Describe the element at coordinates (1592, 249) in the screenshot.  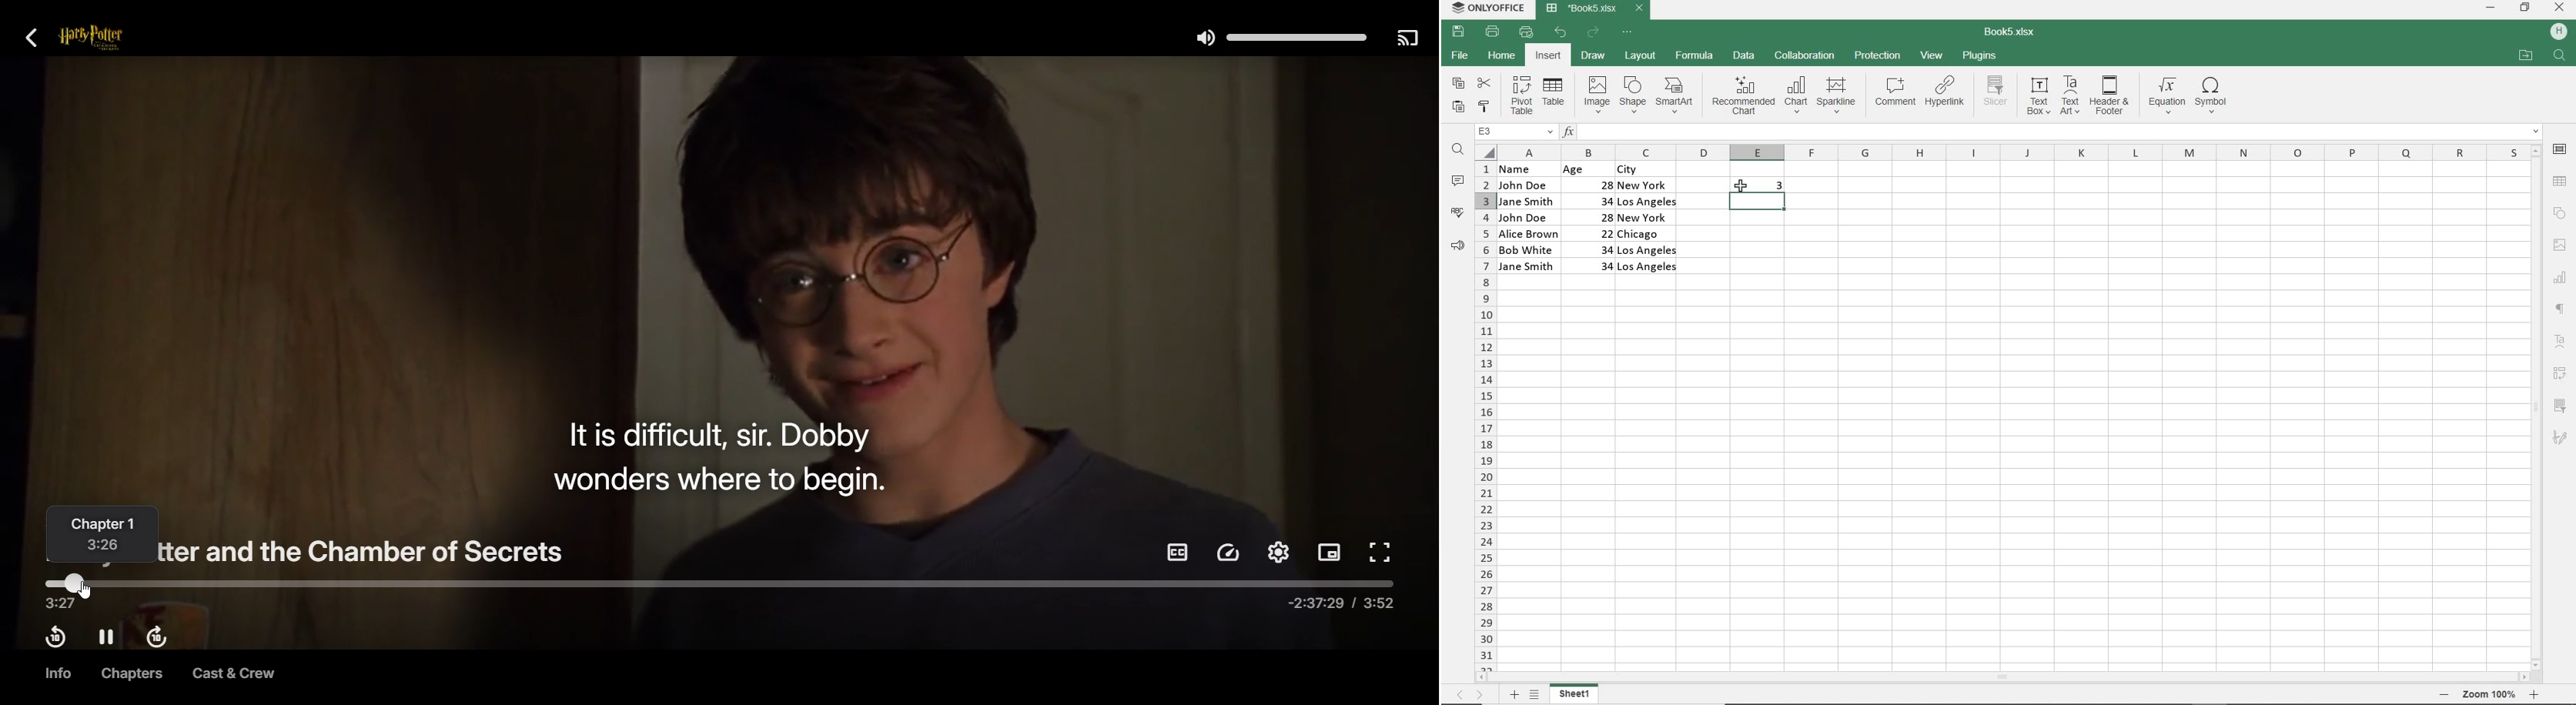
I see `34` at that location.